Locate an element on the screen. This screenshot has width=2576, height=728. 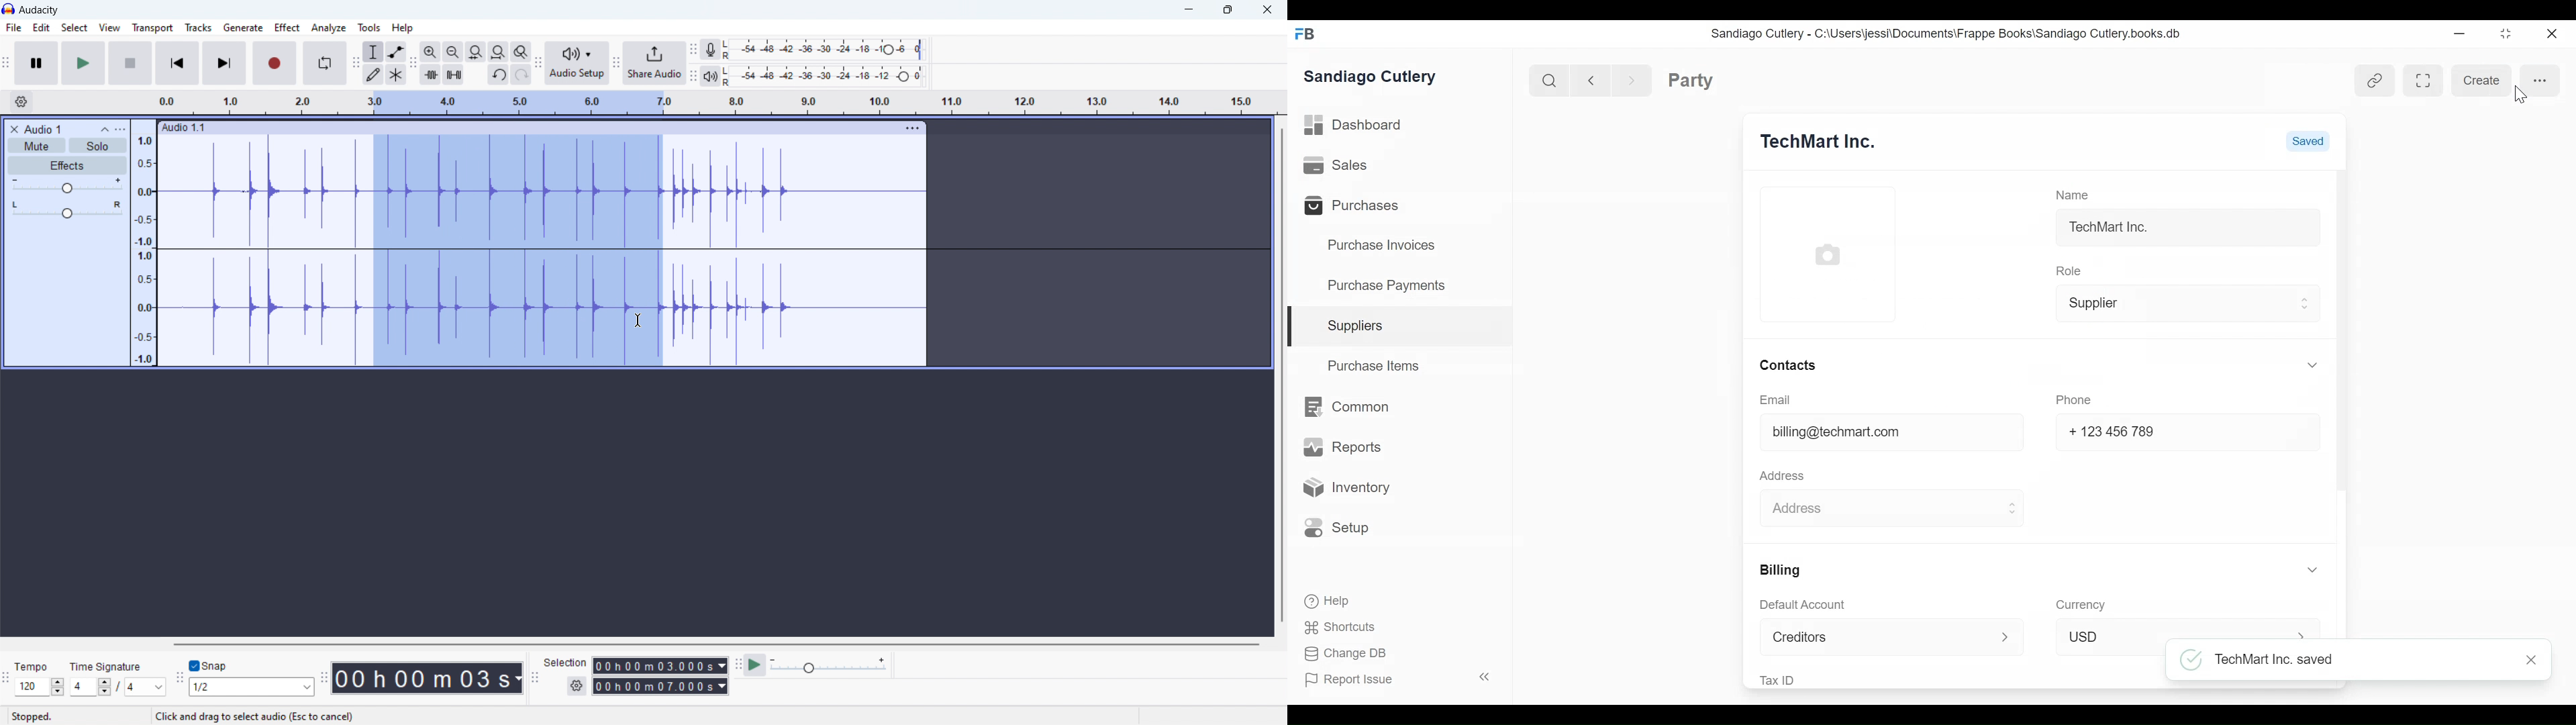
record level is located at coordinates (830, 50).